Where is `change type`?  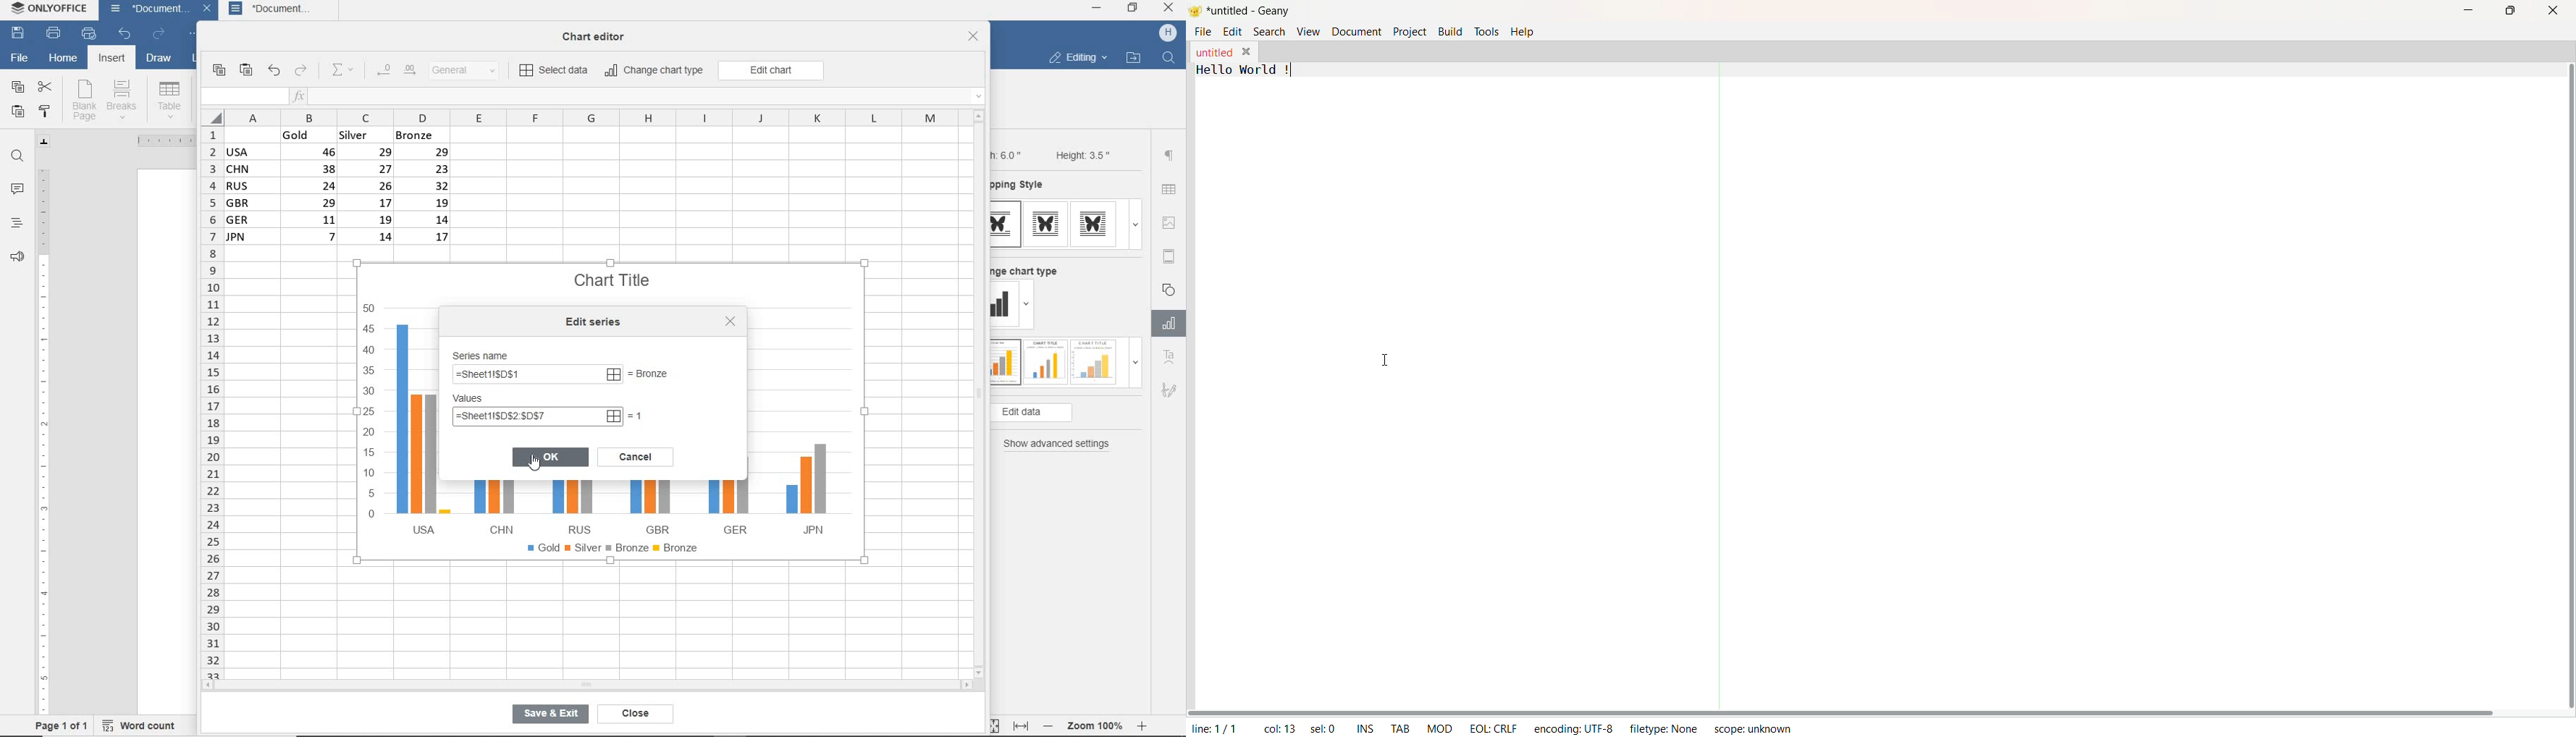 change type is located at coordinates (1005, 305).